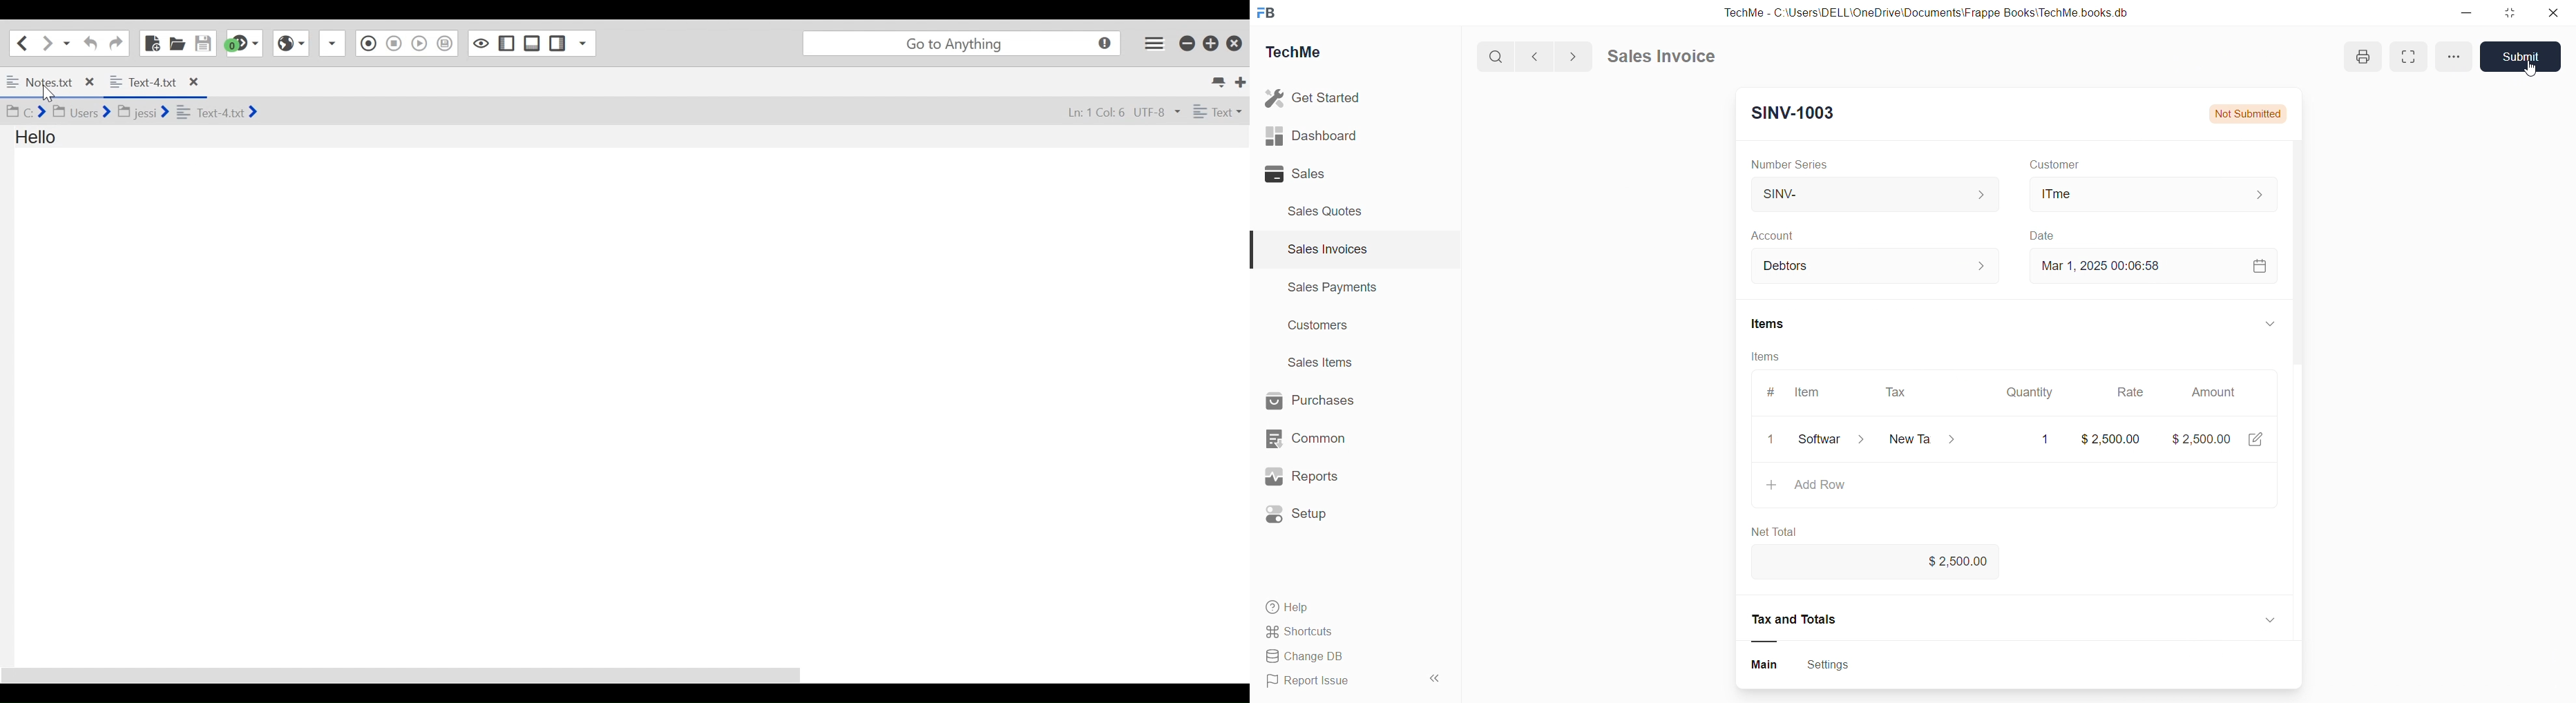 Image resolution: width=2576 pixels, height=728 pixels. I want to click on Rate, so click(2133, 392).